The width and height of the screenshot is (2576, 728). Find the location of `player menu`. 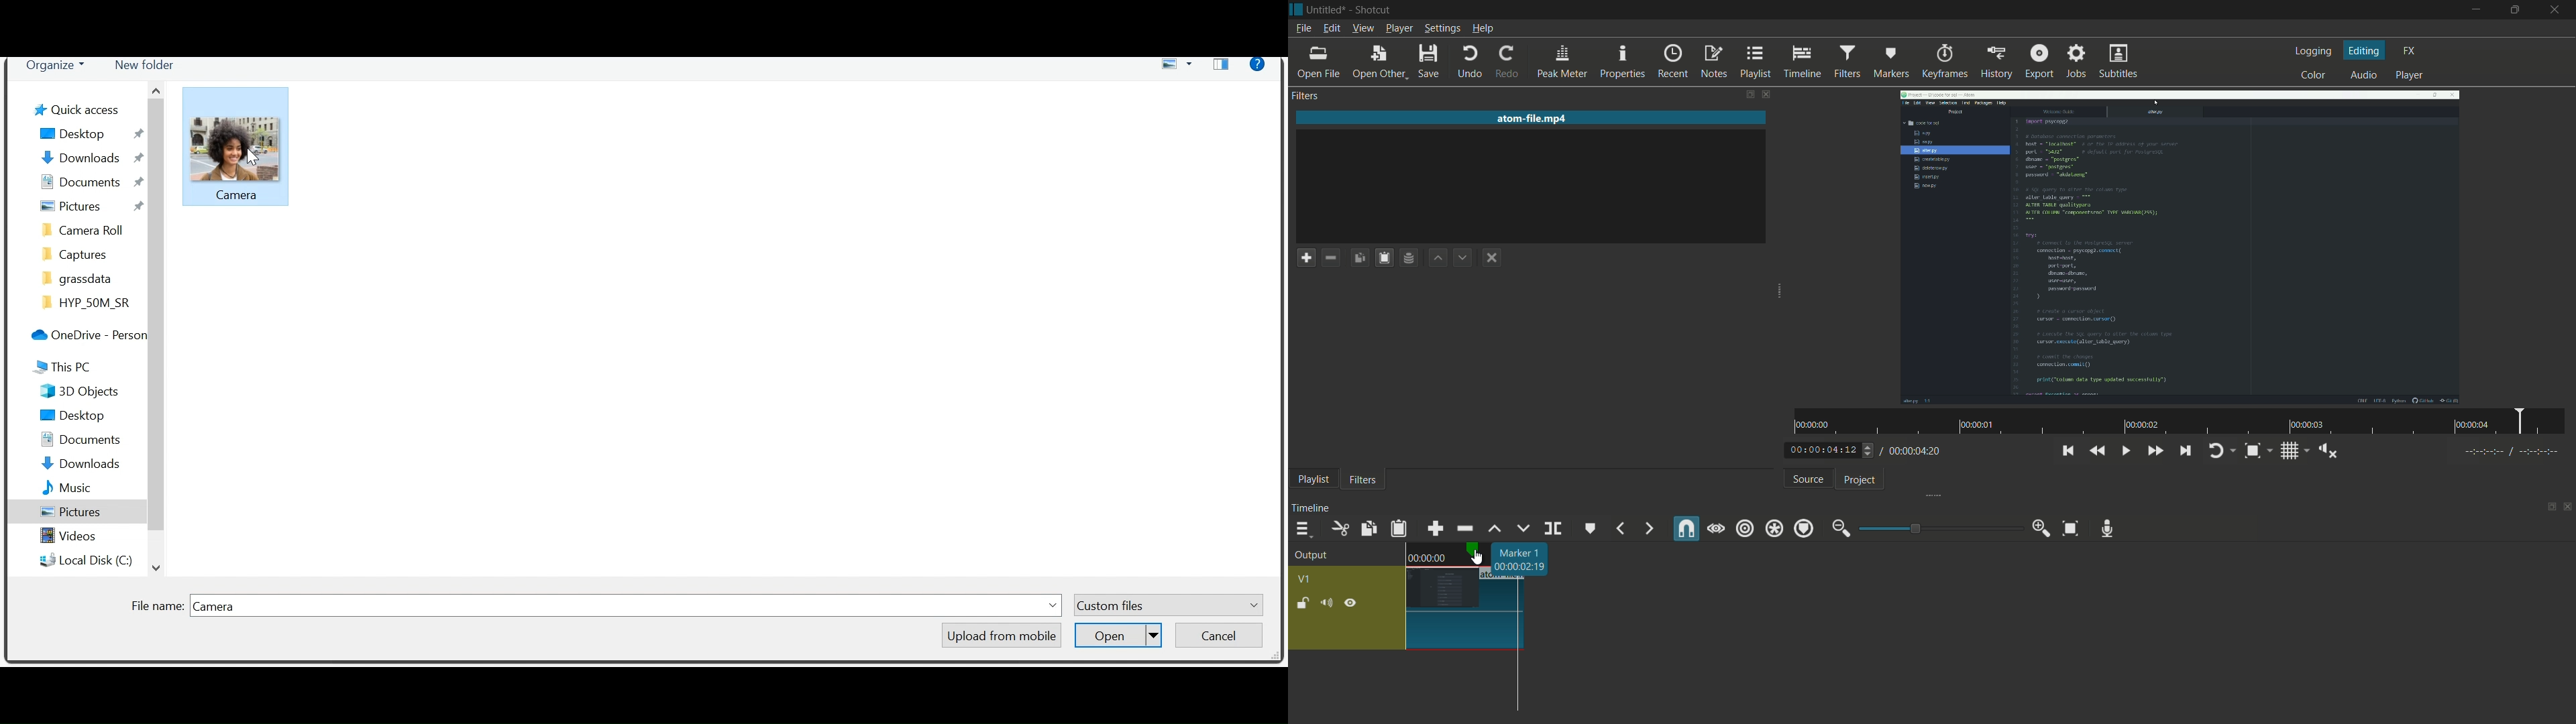

player menu is located at coordinates (1399, 29).